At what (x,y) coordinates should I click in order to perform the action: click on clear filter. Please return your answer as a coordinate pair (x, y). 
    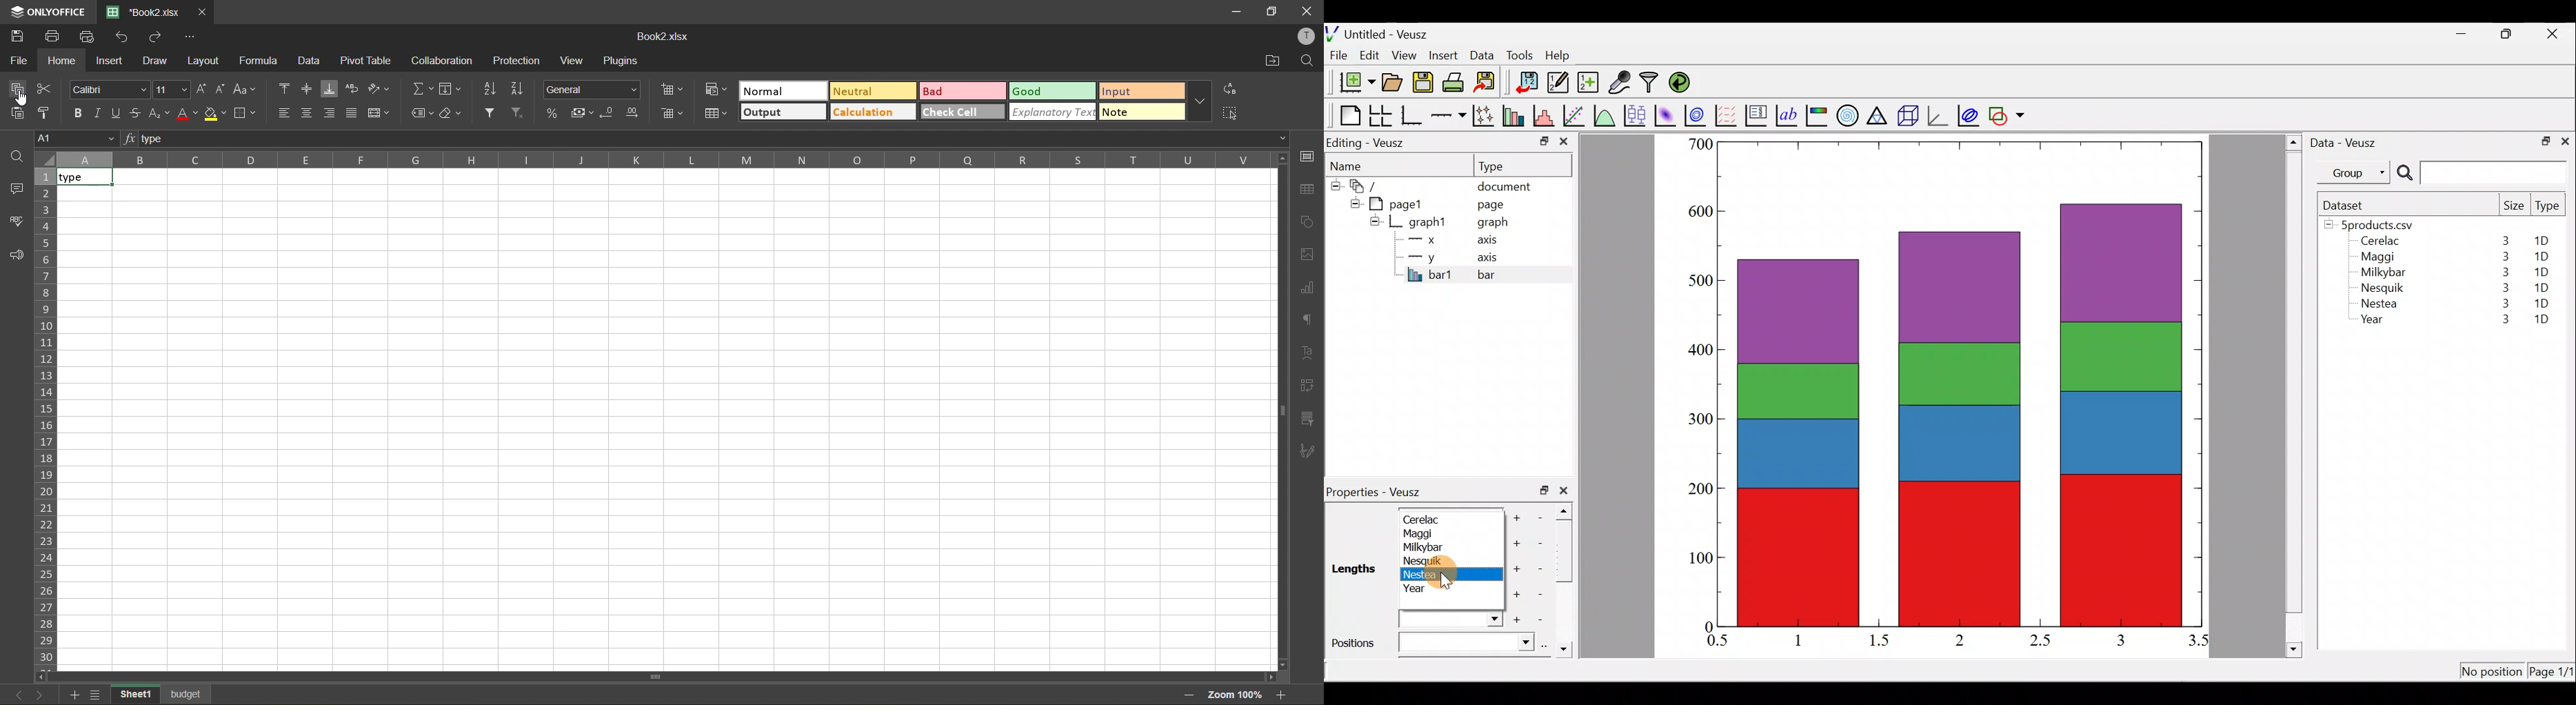
    Looking at the image, I should click on (516, 114).